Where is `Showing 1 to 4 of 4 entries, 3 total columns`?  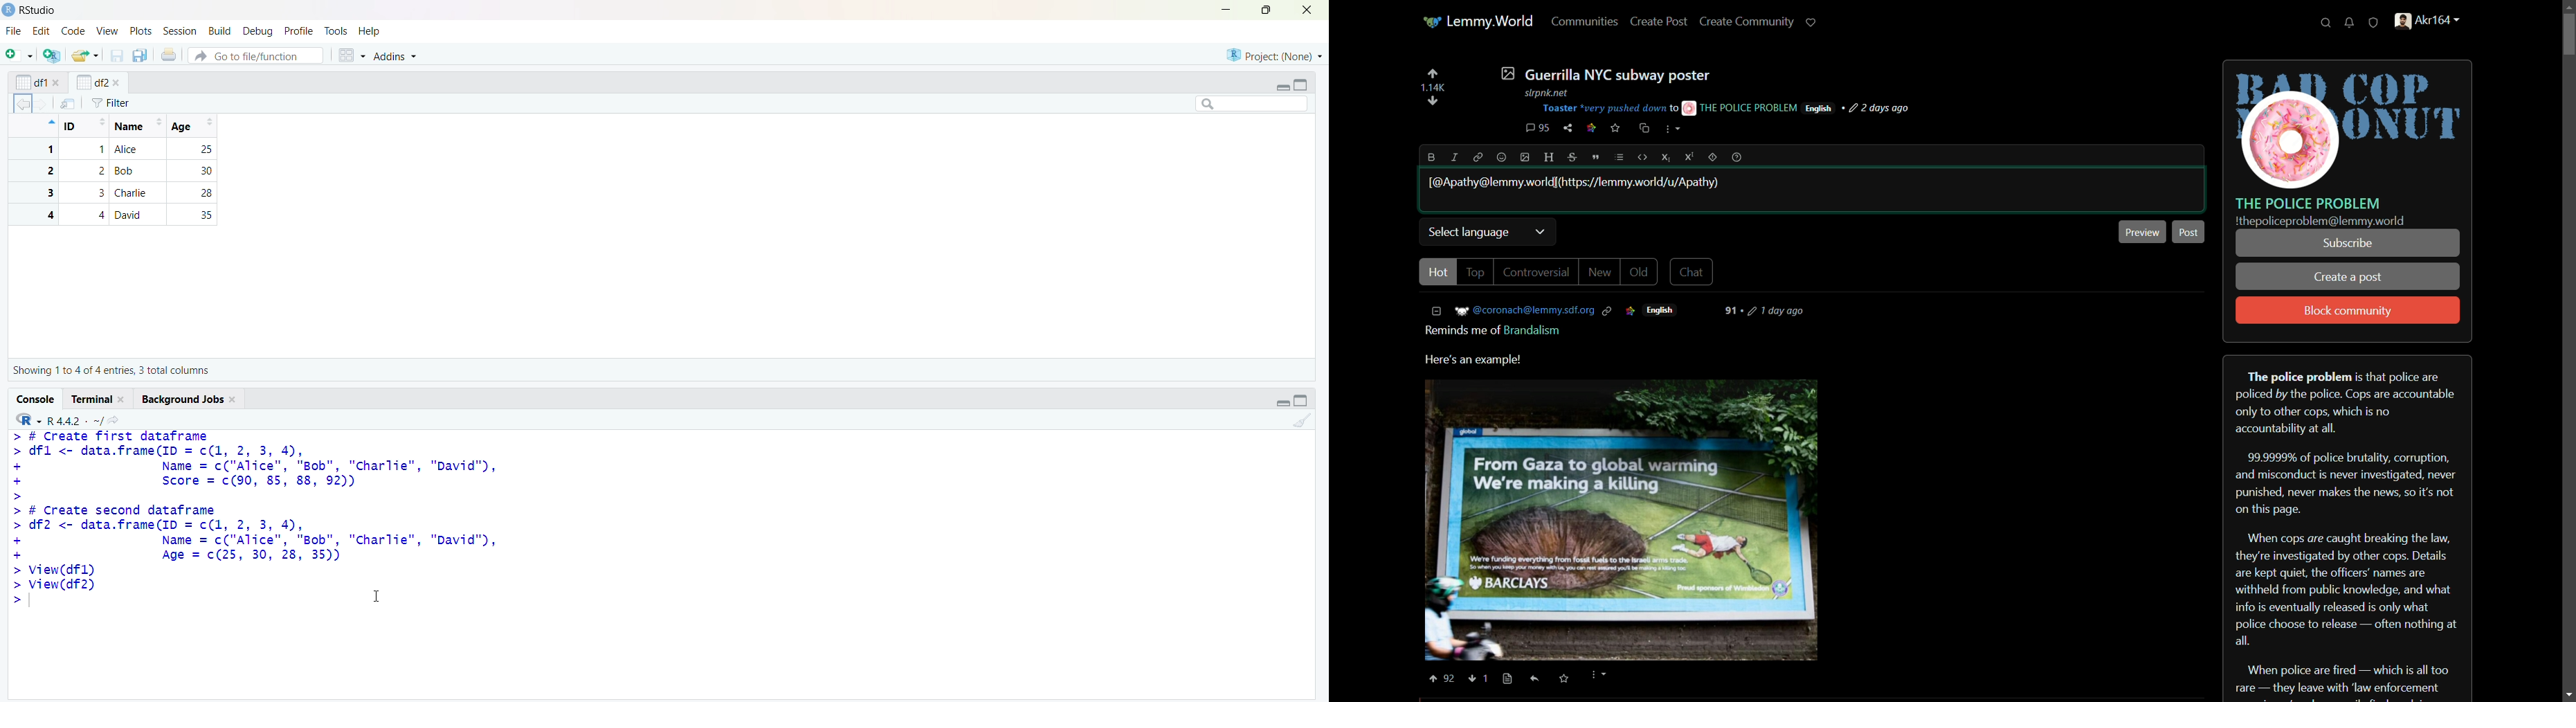
Showing 1 to 4 of 4 entries, 3 total columns is located at coordinates (111, 370).